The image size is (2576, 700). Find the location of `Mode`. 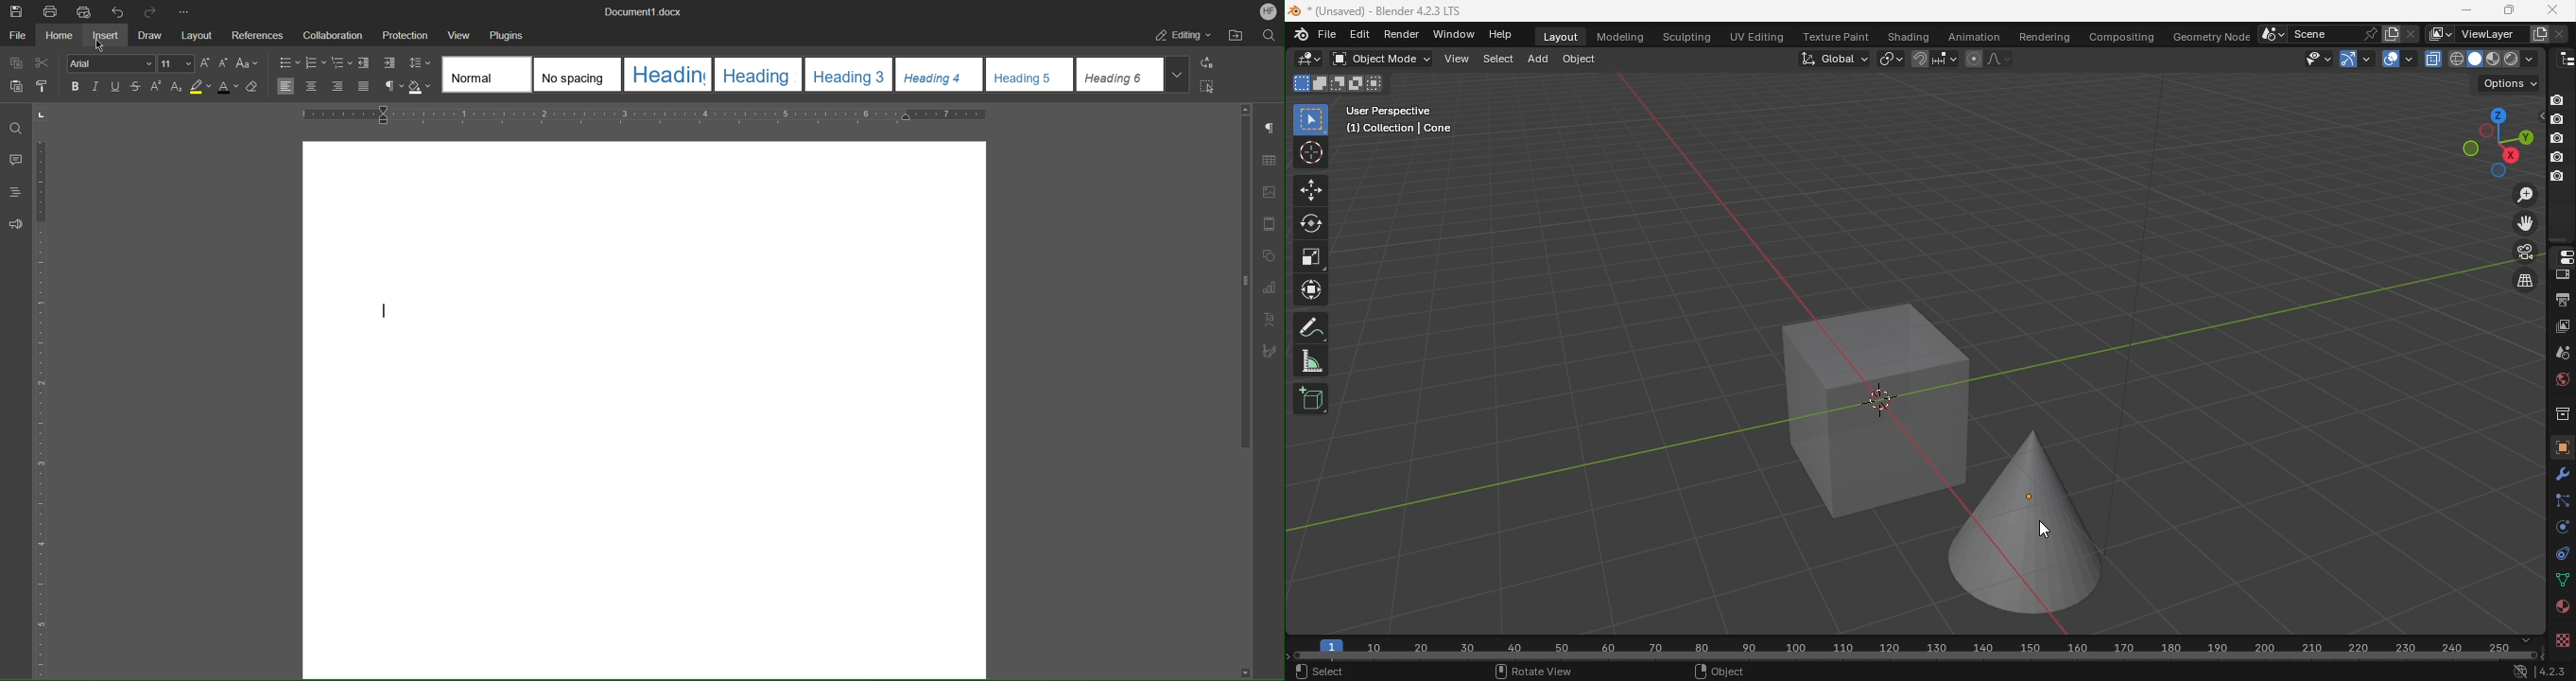

Mode is located at coordinates (1300, 83).